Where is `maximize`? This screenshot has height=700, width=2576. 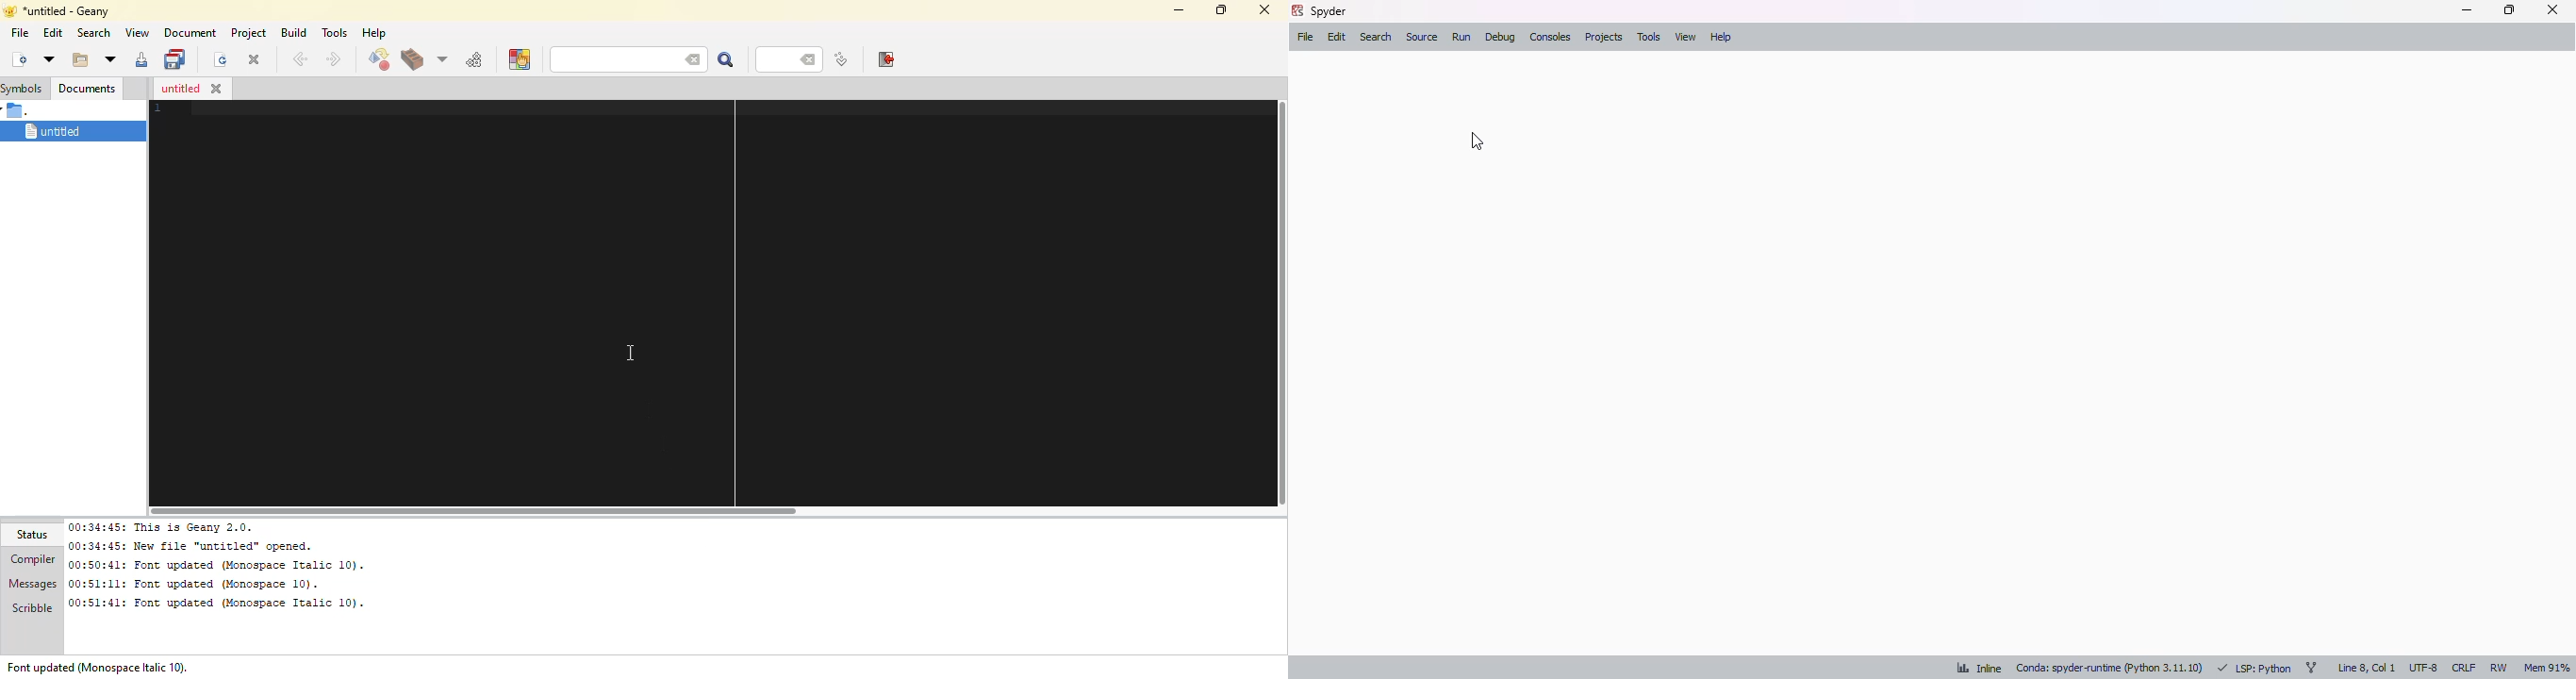
maximize is located at coordinates (2509, 9).